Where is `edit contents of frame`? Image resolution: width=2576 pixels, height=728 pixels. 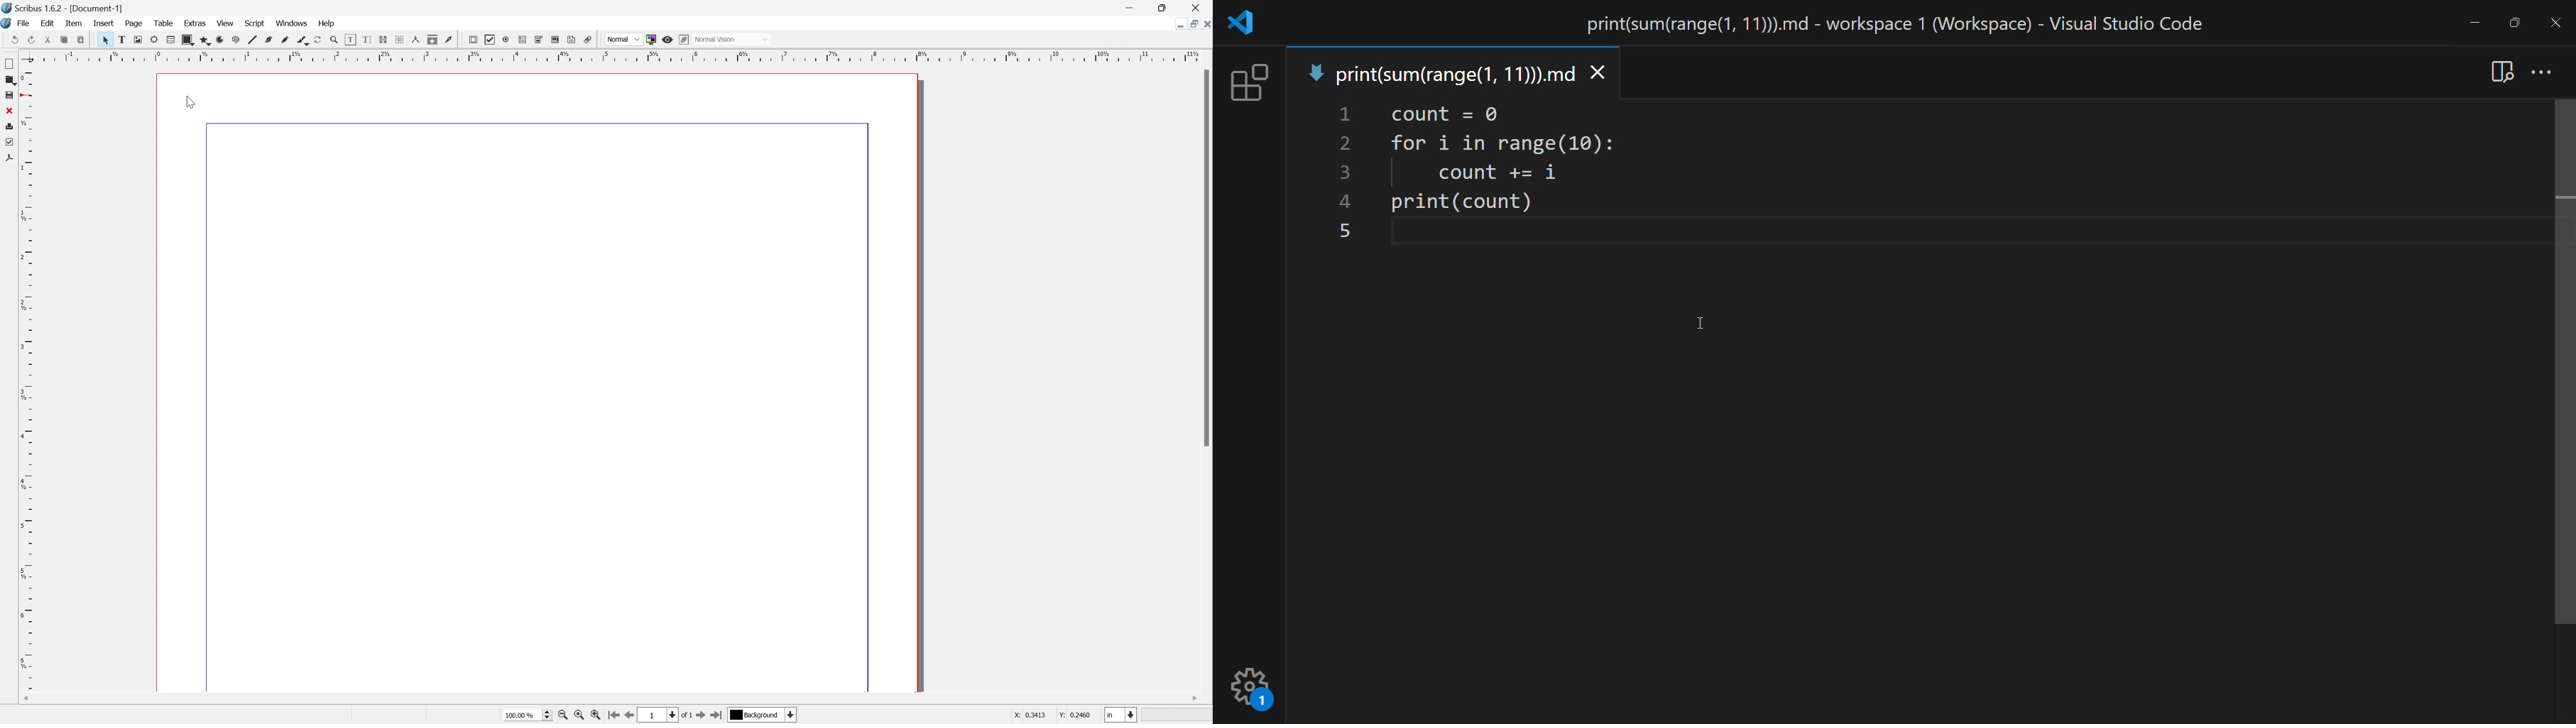
edit contents of frame is located at coordinates (472, 40).